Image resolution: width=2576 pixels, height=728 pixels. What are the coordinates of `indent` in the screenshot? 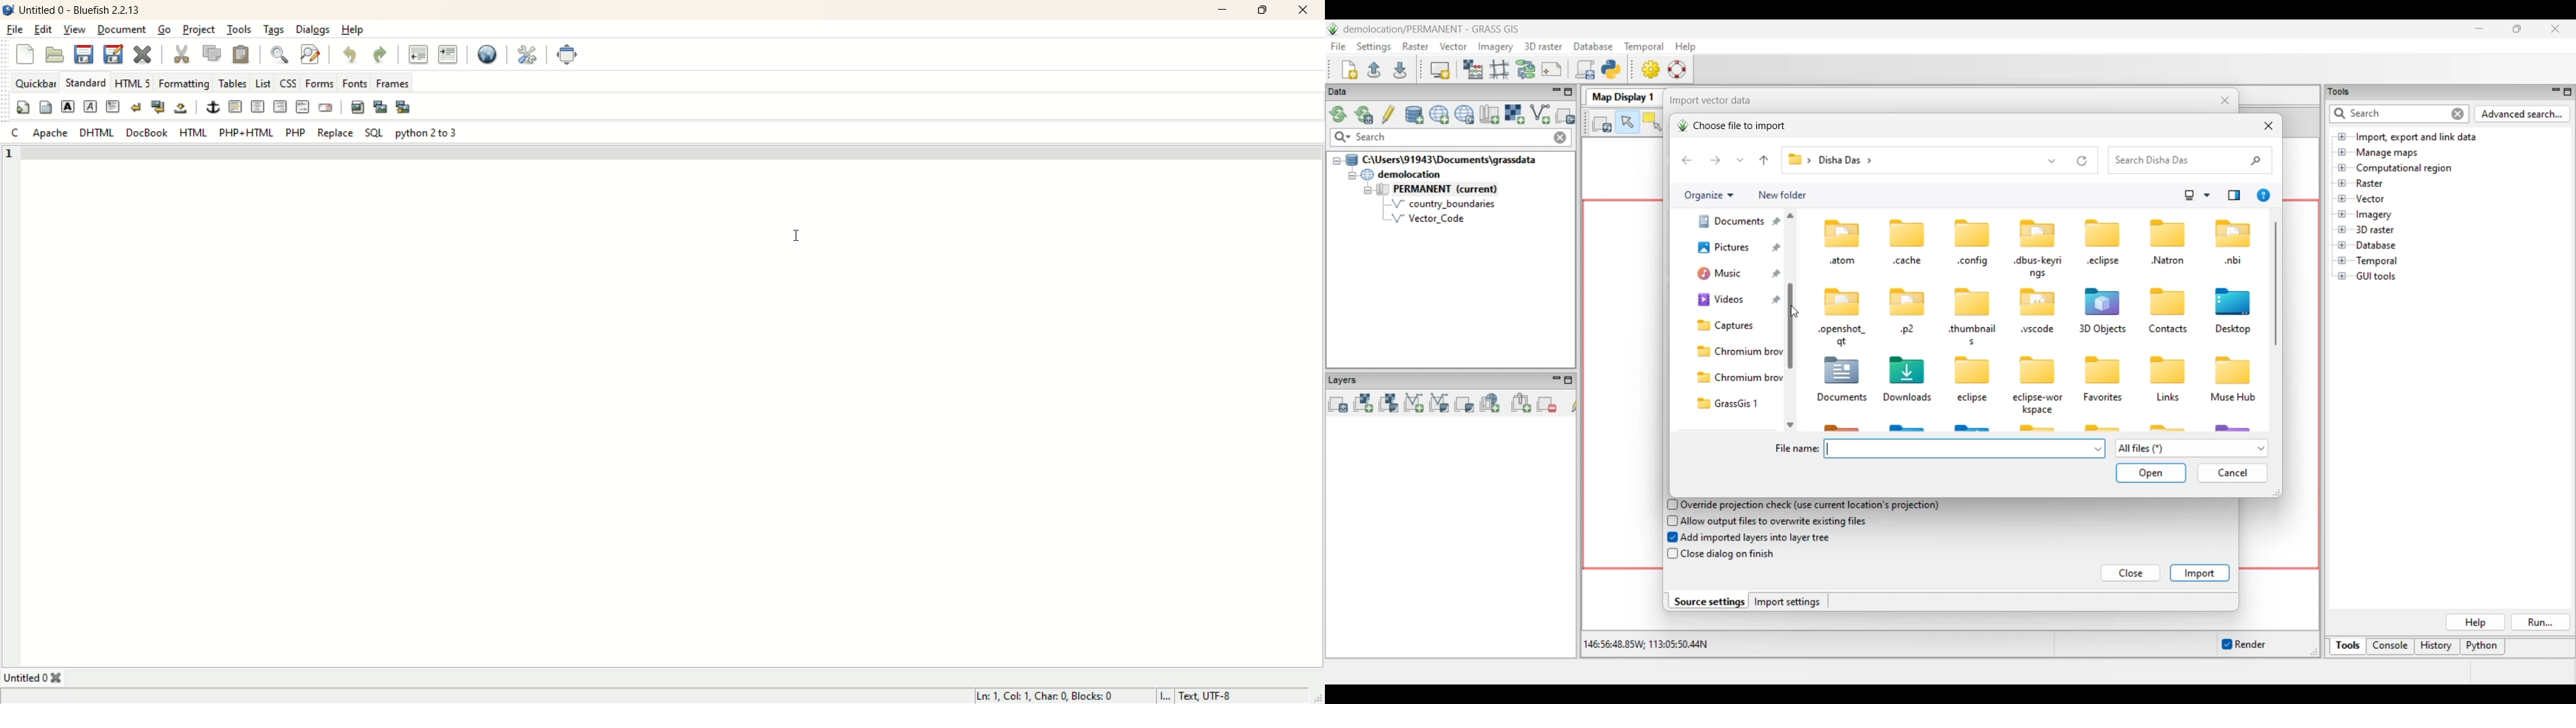 It's located at (448, 54).